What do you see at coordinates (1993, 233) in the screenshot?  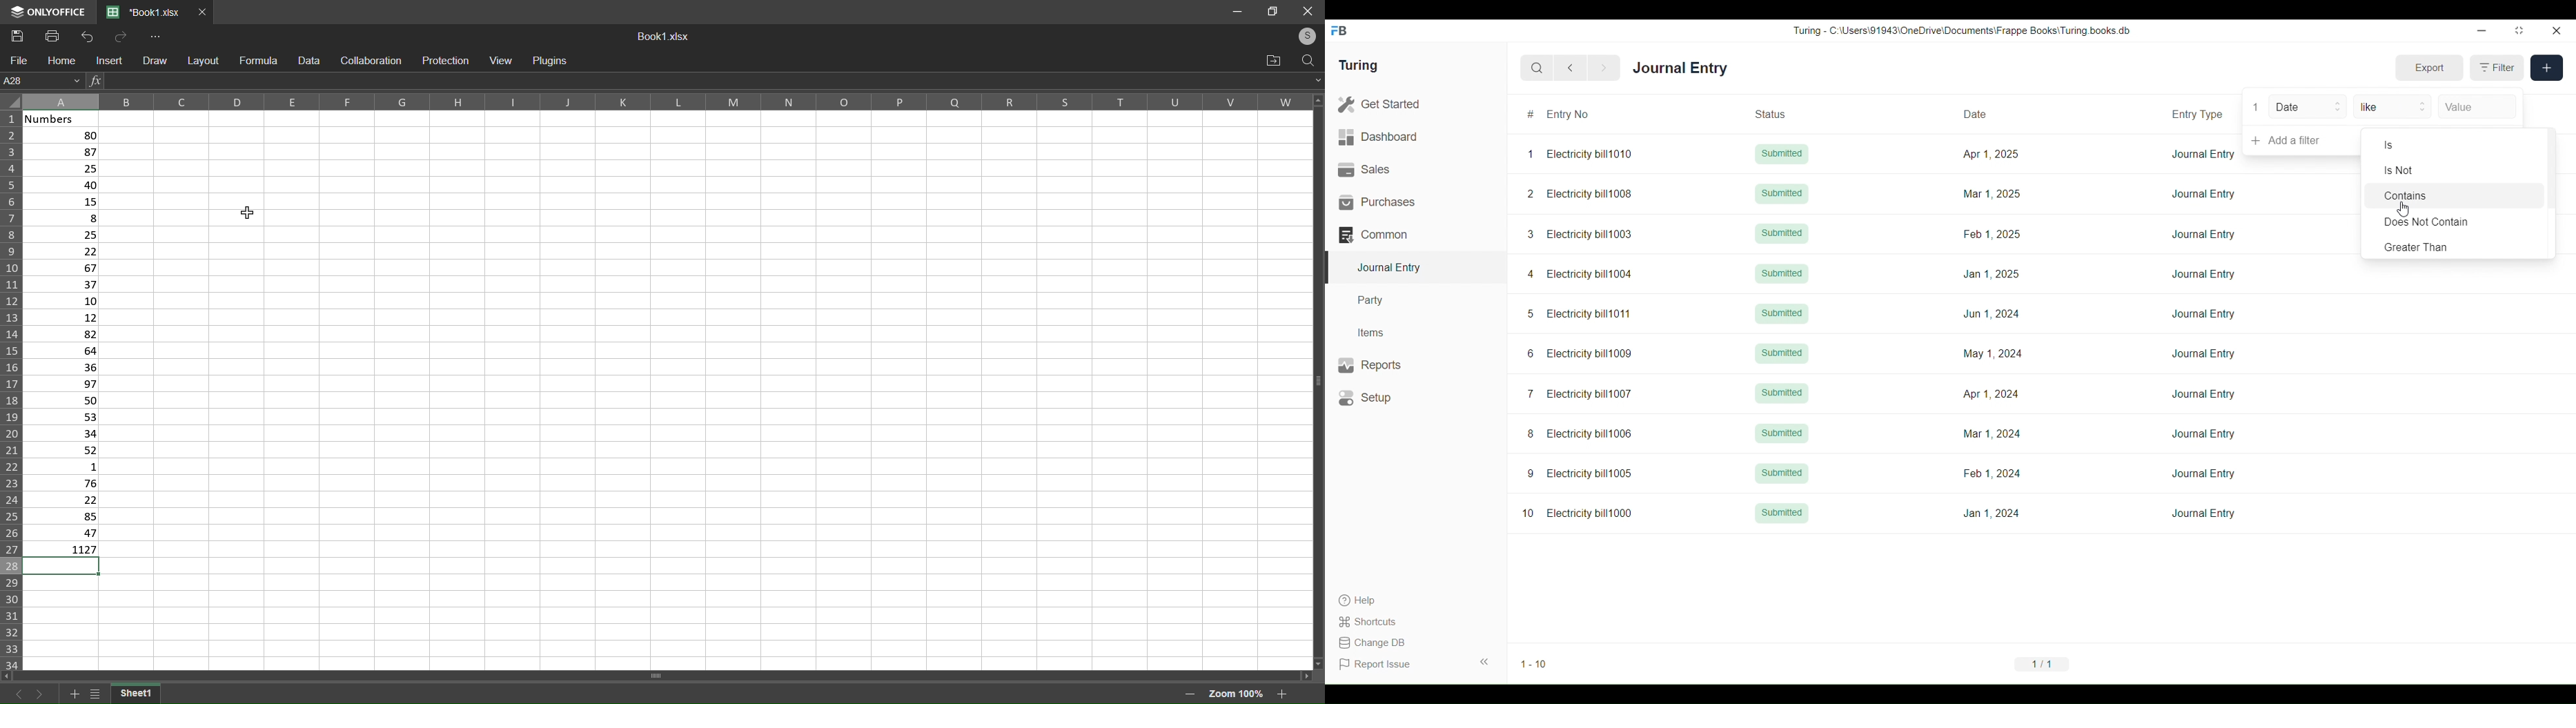 I see `Feb 1, 2025` at bounding box center [1993, 233].